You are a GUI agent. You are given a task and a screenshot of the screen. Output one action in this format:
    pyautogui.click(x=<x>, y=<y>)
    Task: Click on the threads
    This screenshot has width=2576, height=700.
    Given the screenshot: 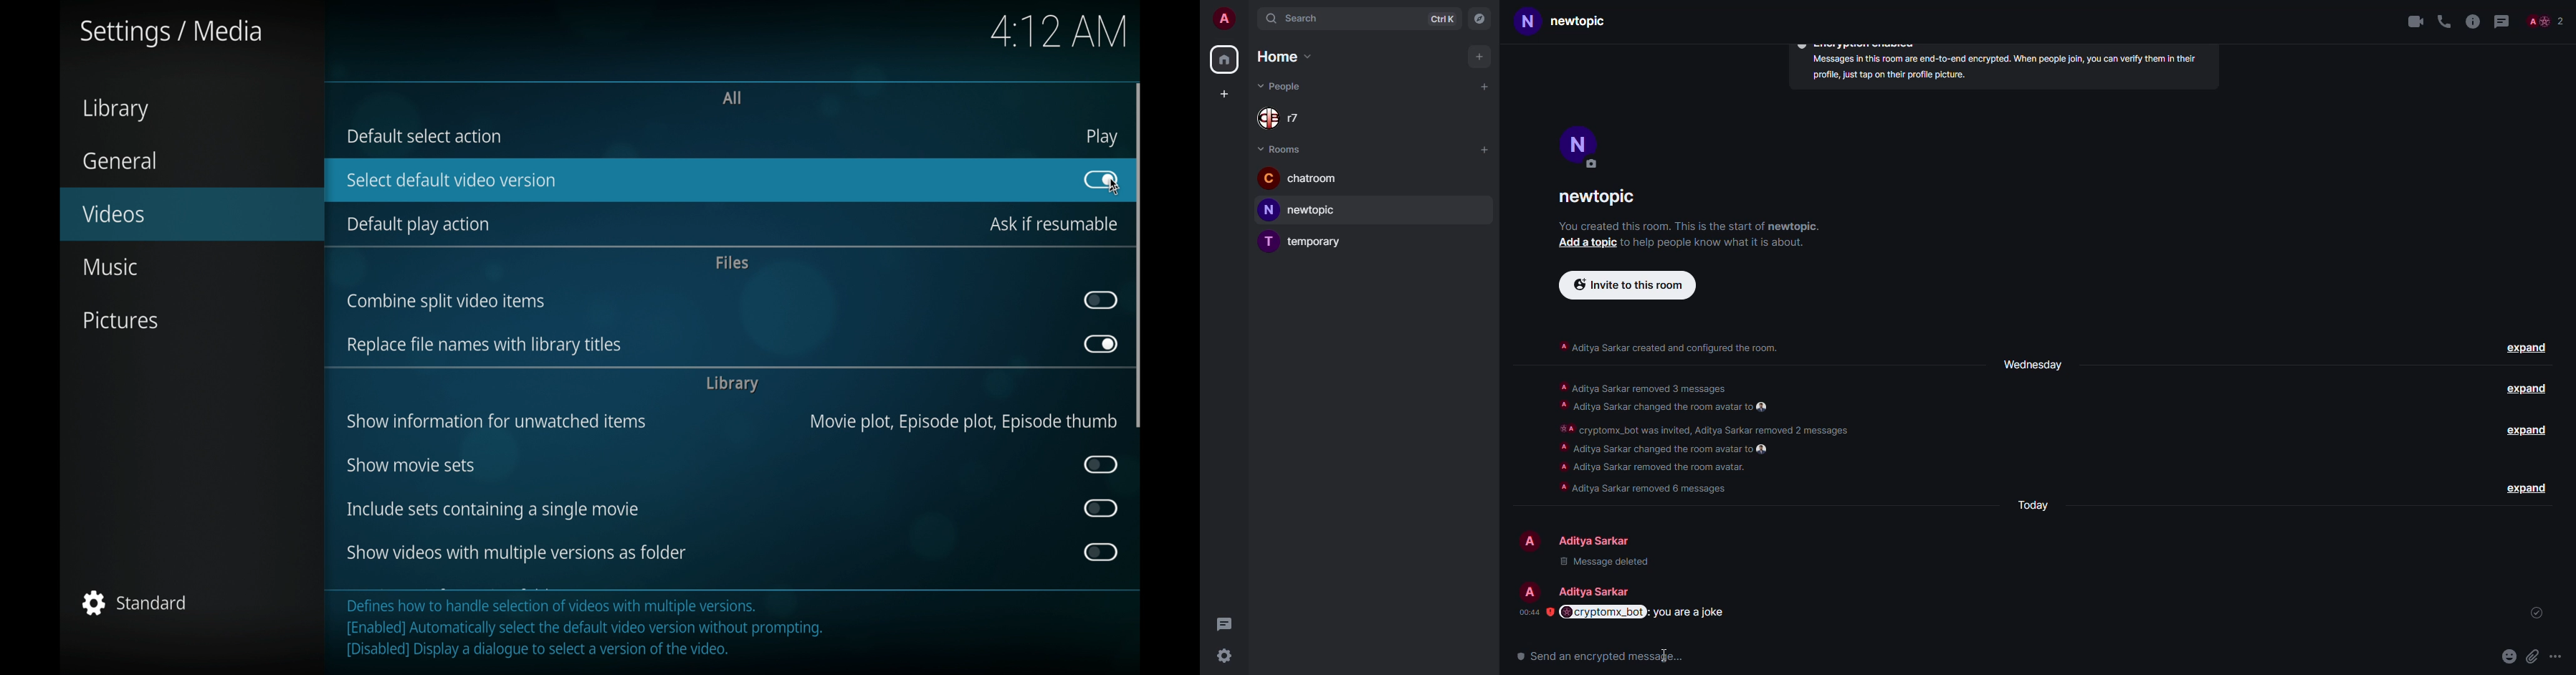 What is the action you would take?
    pyautogui.click(x=1223, y=623)
    